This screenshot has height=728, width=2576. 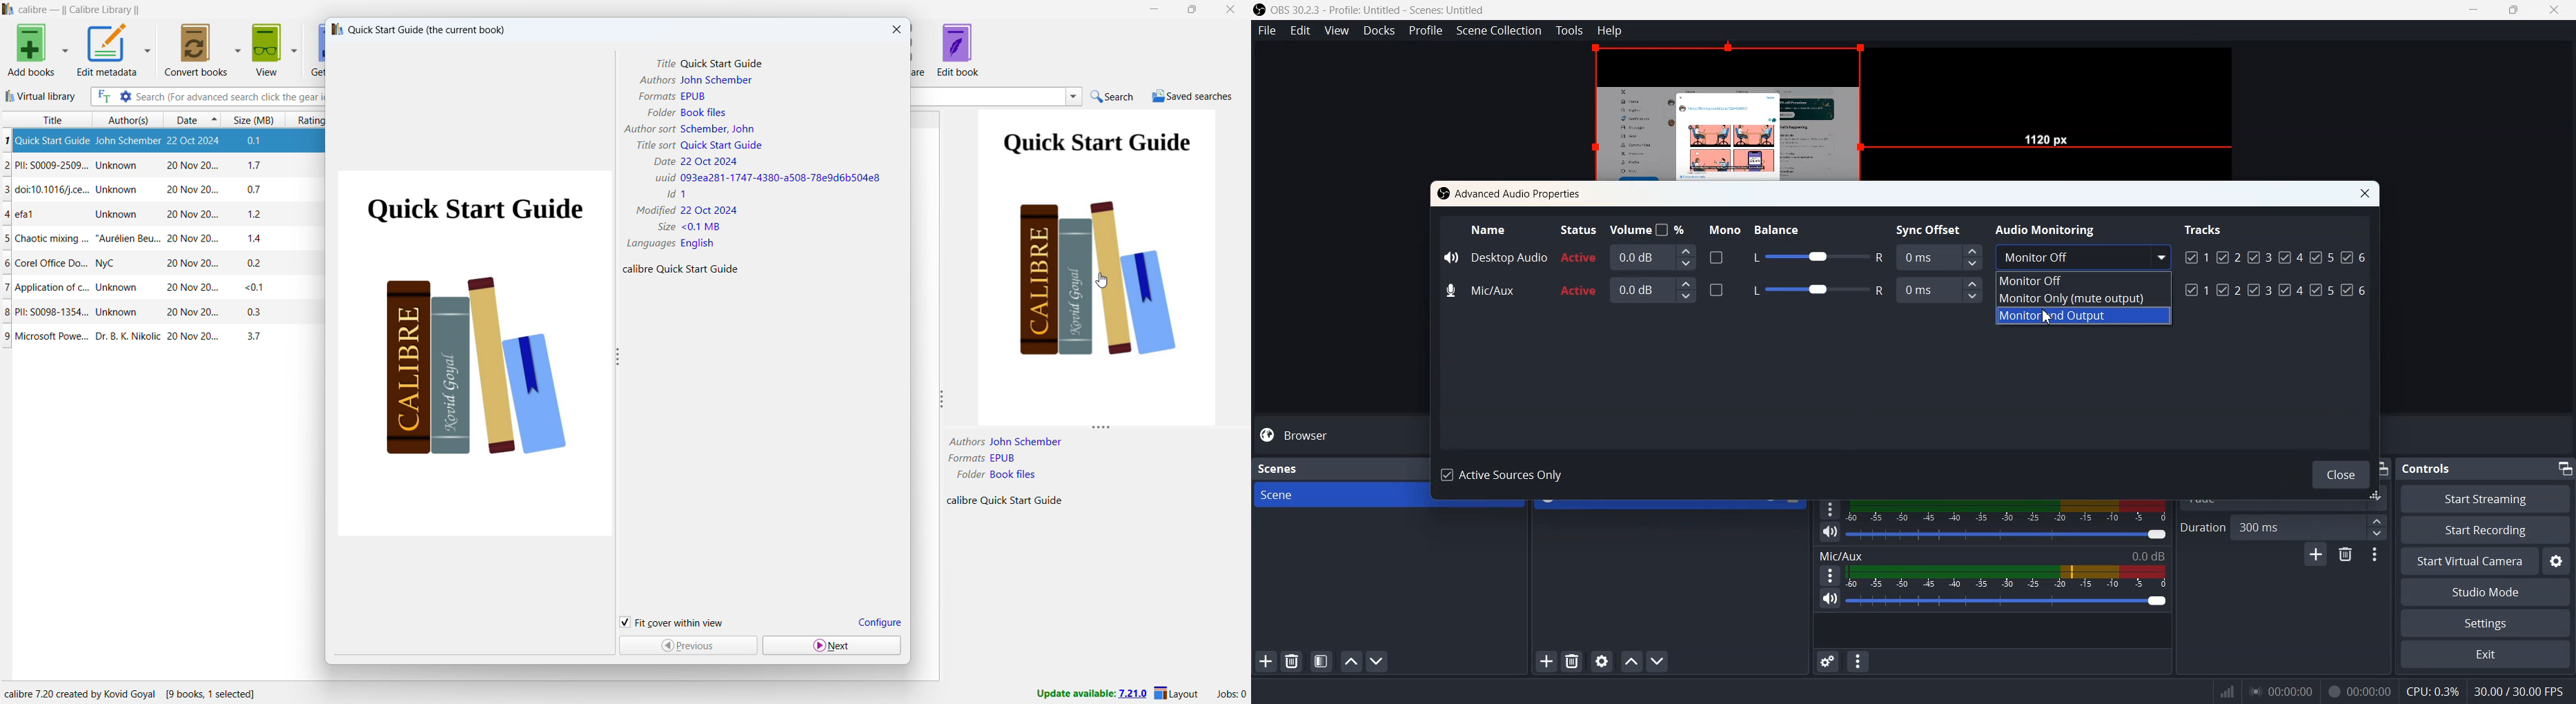 I want to click on Balance, so click(x=1789, y=227).